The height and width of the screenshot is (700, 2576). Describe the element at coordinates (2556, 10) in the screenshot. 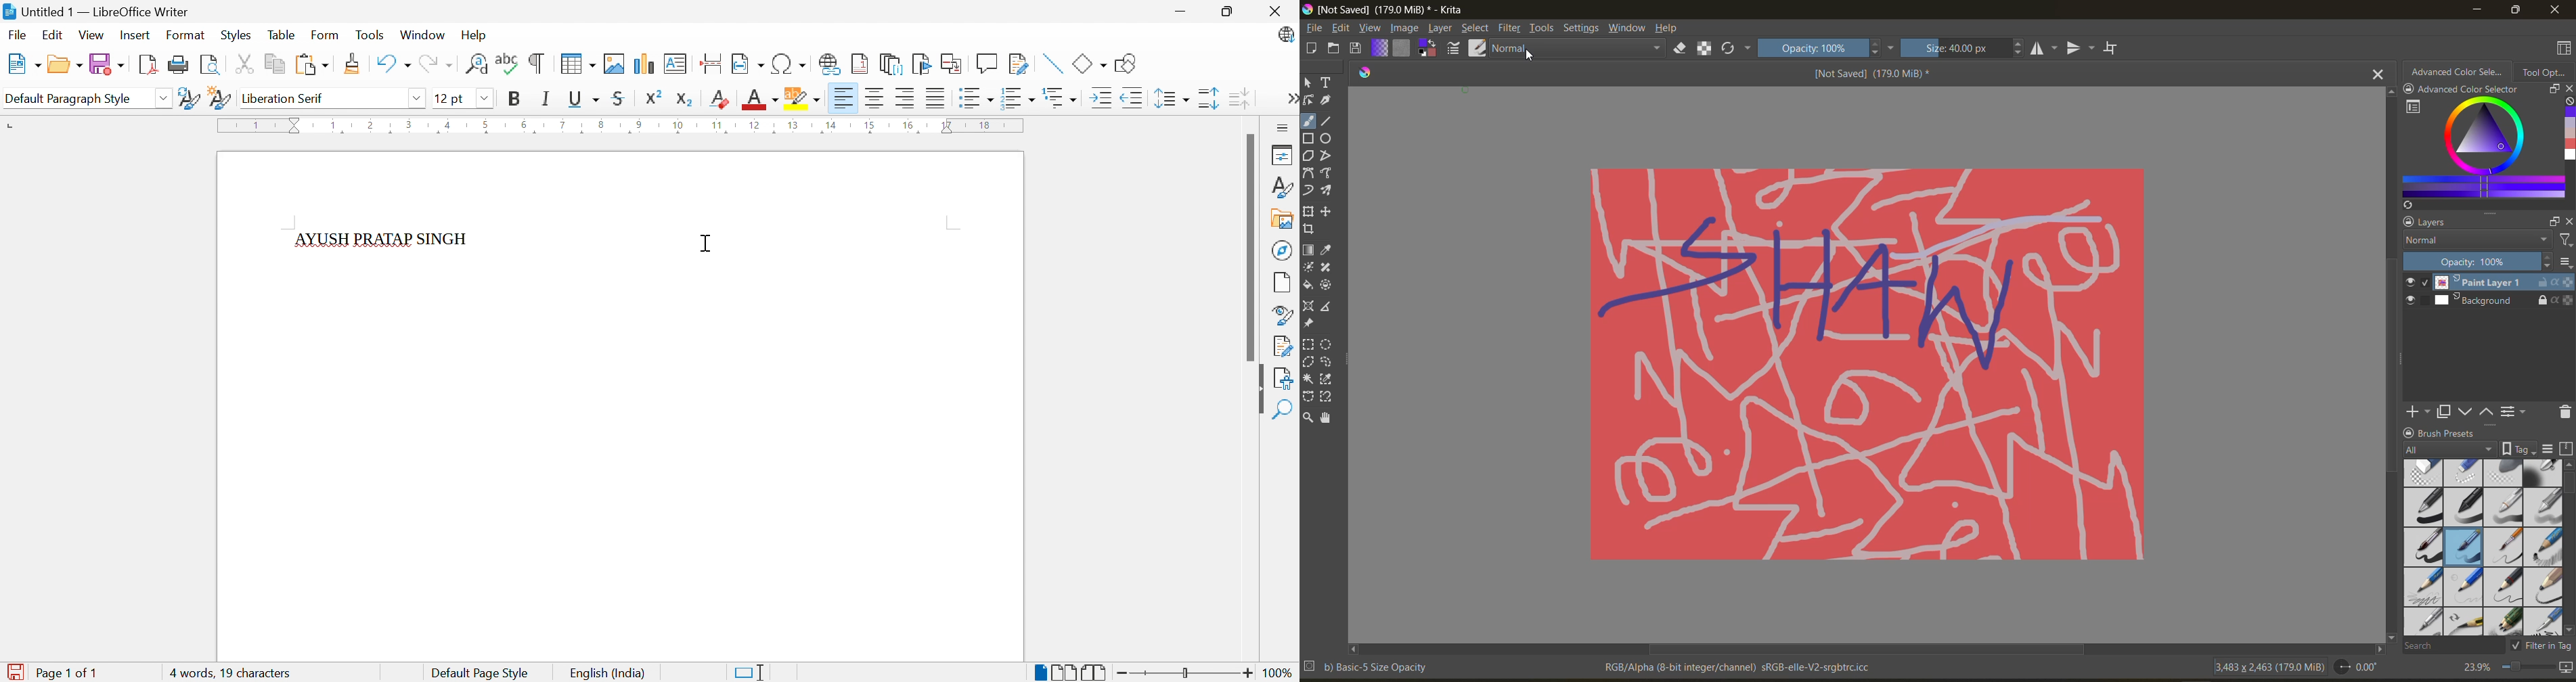

I see `close` at that location.